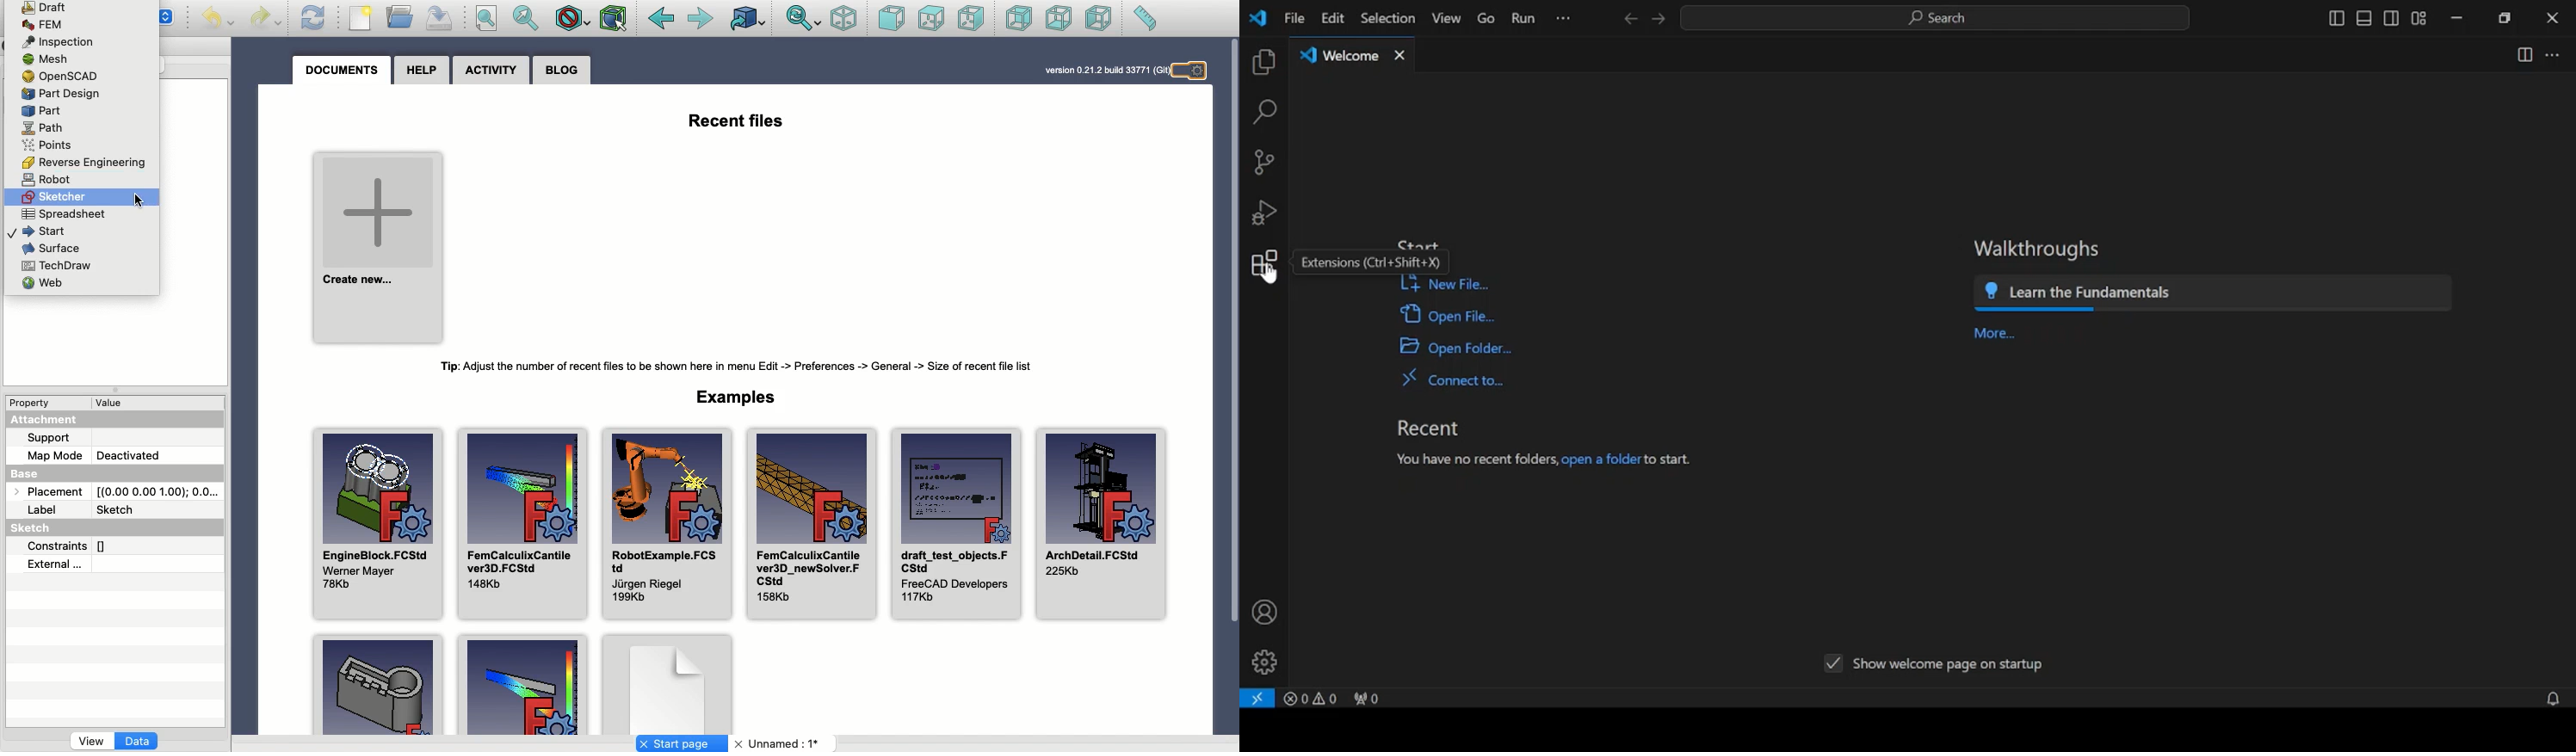 This screenshot has height=756, width=2576. I want to click on Sketch, so click(34, 527).